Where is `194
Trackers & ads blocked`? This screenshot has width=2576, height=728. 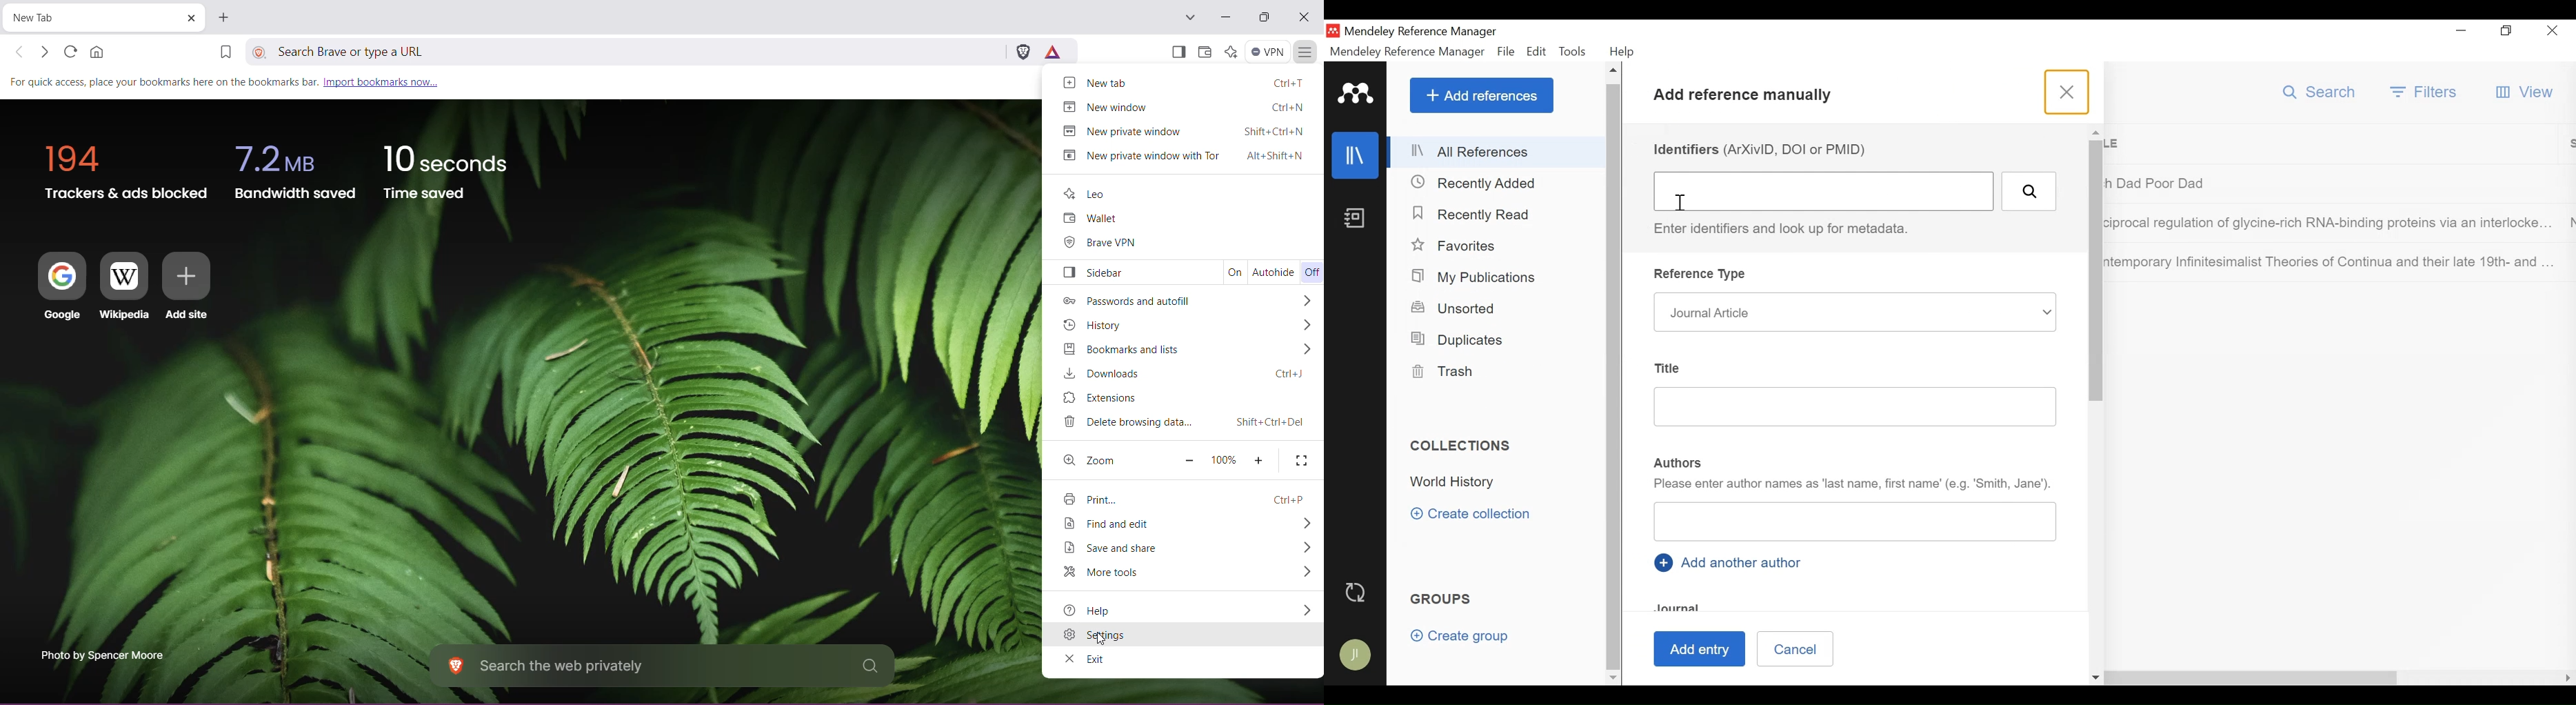 194
Trackers & ads blocked is located at coordinates (121, 168).